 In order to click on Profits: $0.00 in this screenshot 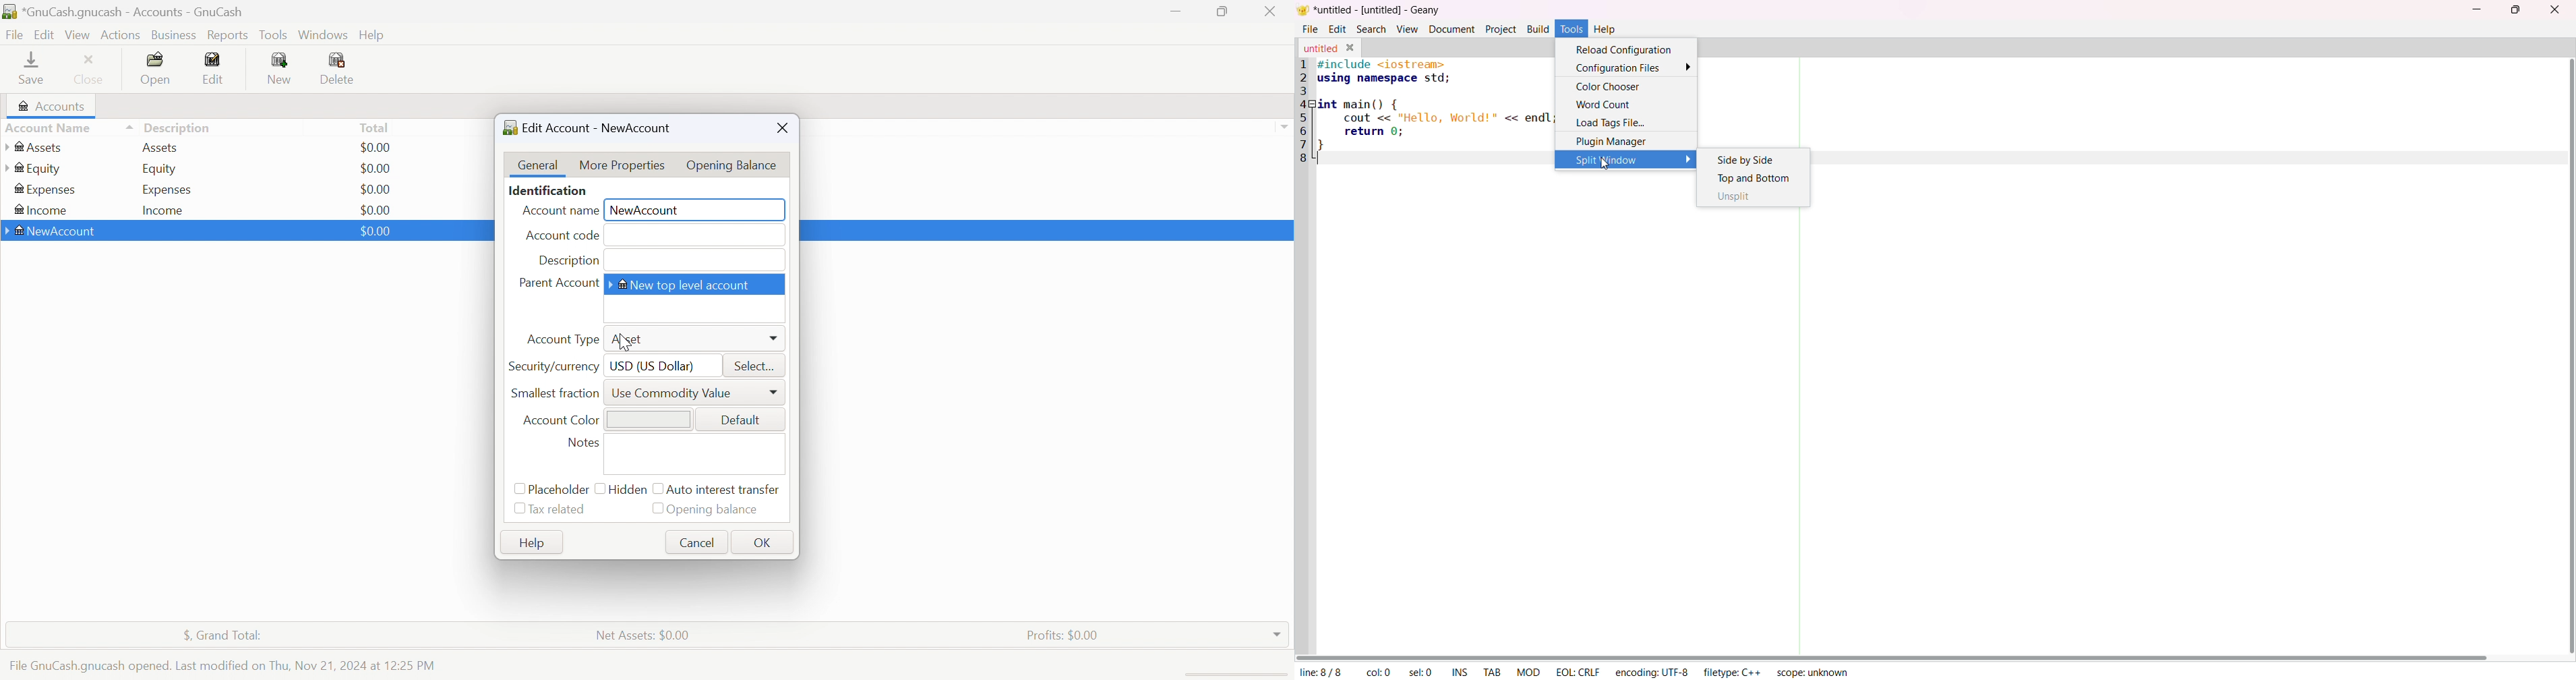, I will do `click(1065, 635)`.